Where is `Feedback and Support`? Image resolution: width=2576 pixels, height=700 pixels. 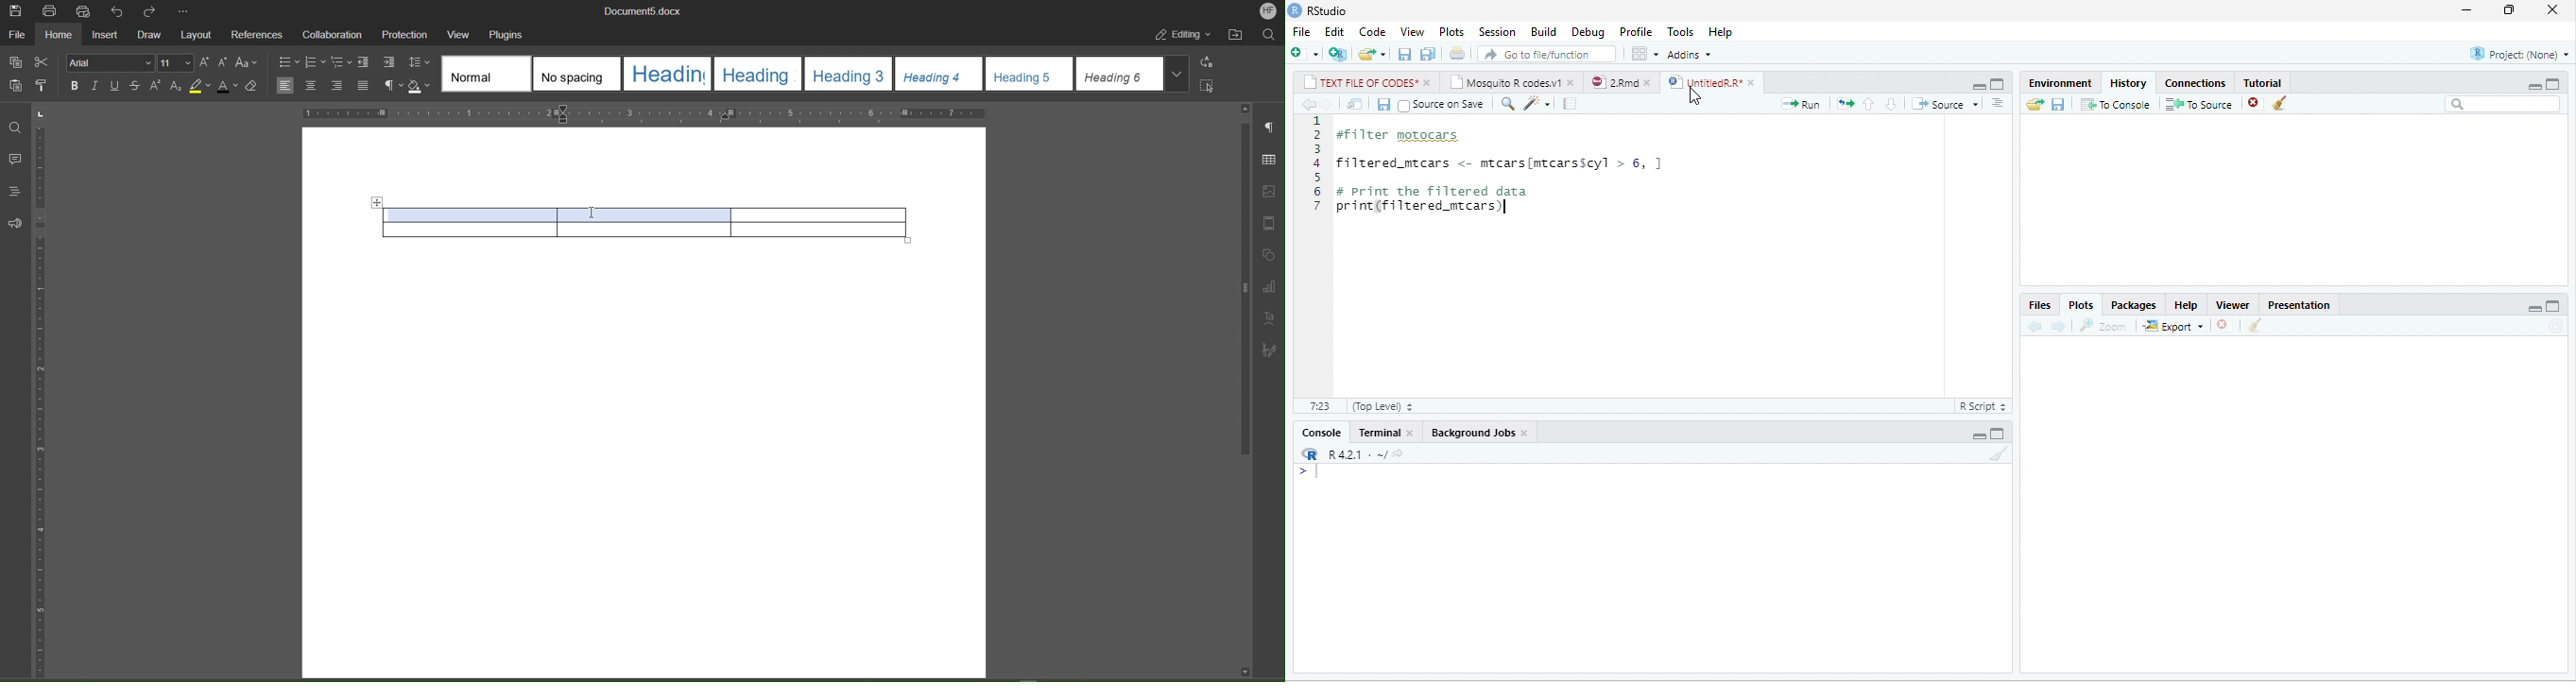 Feedback and Support is located at coordinates (15, 224).